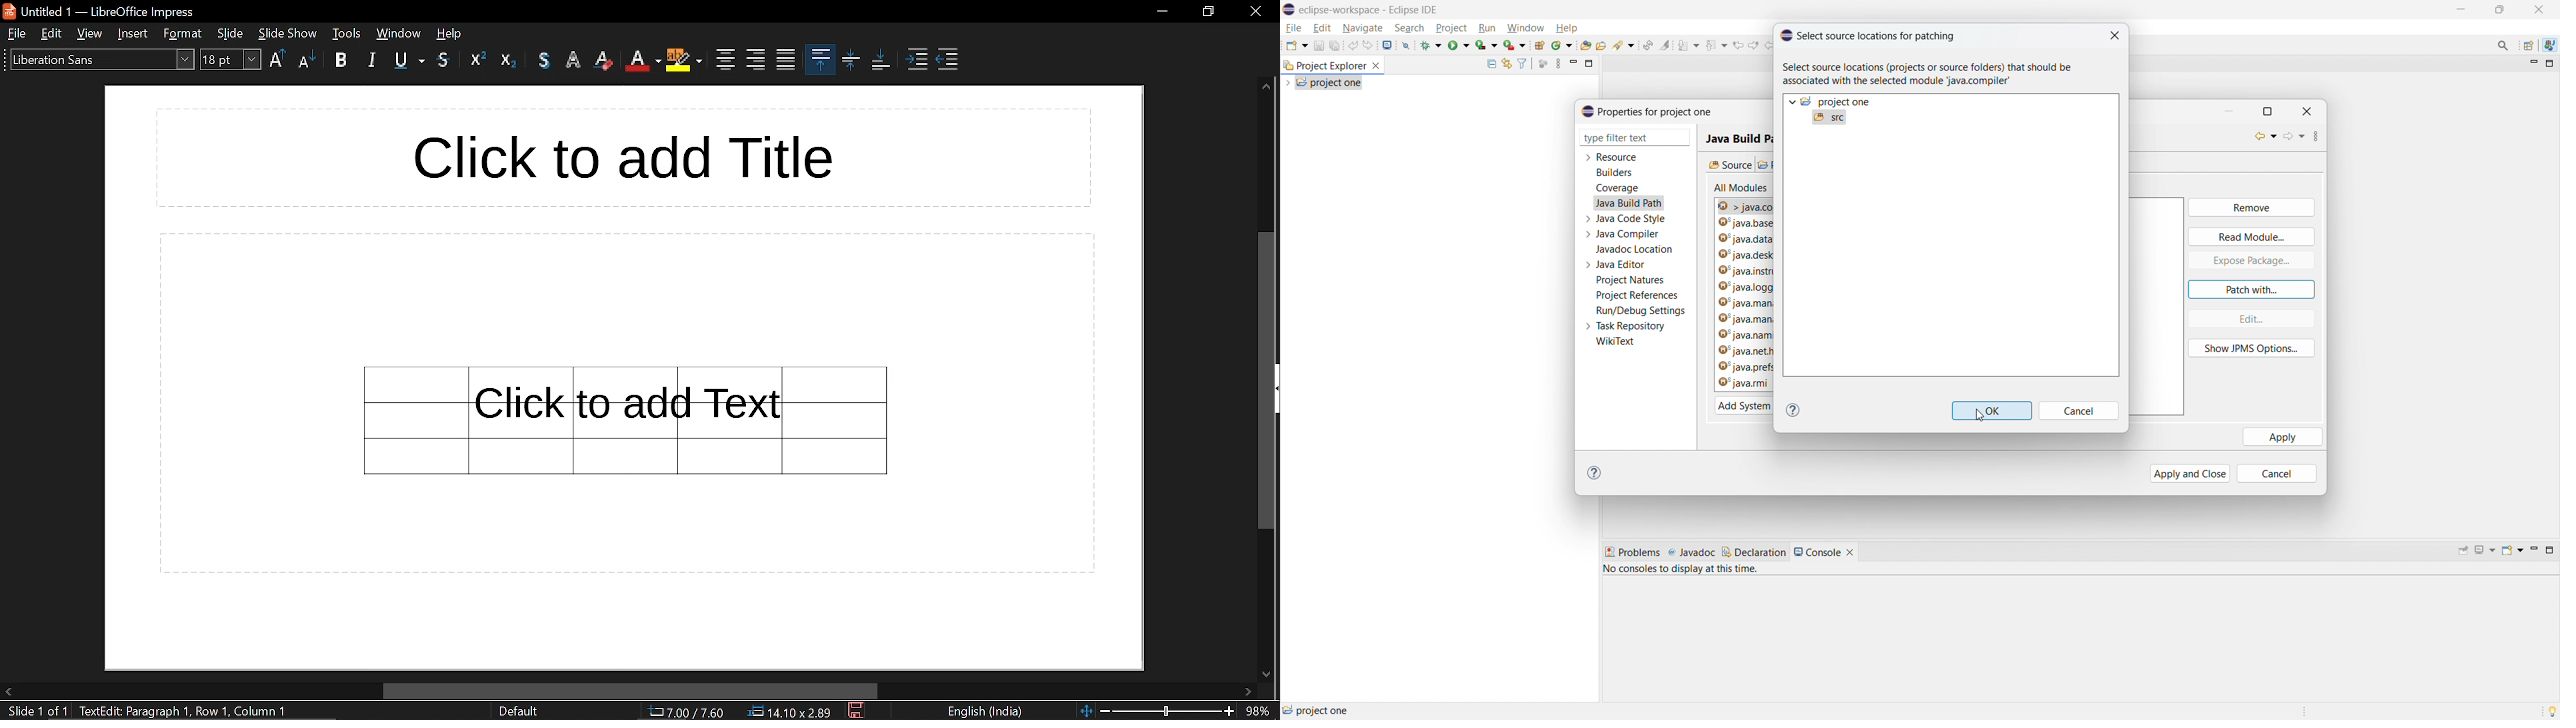 Image resolution: width=2576 pixels, height=728 pixels. I want to click on minimize, so click(2532, 64).